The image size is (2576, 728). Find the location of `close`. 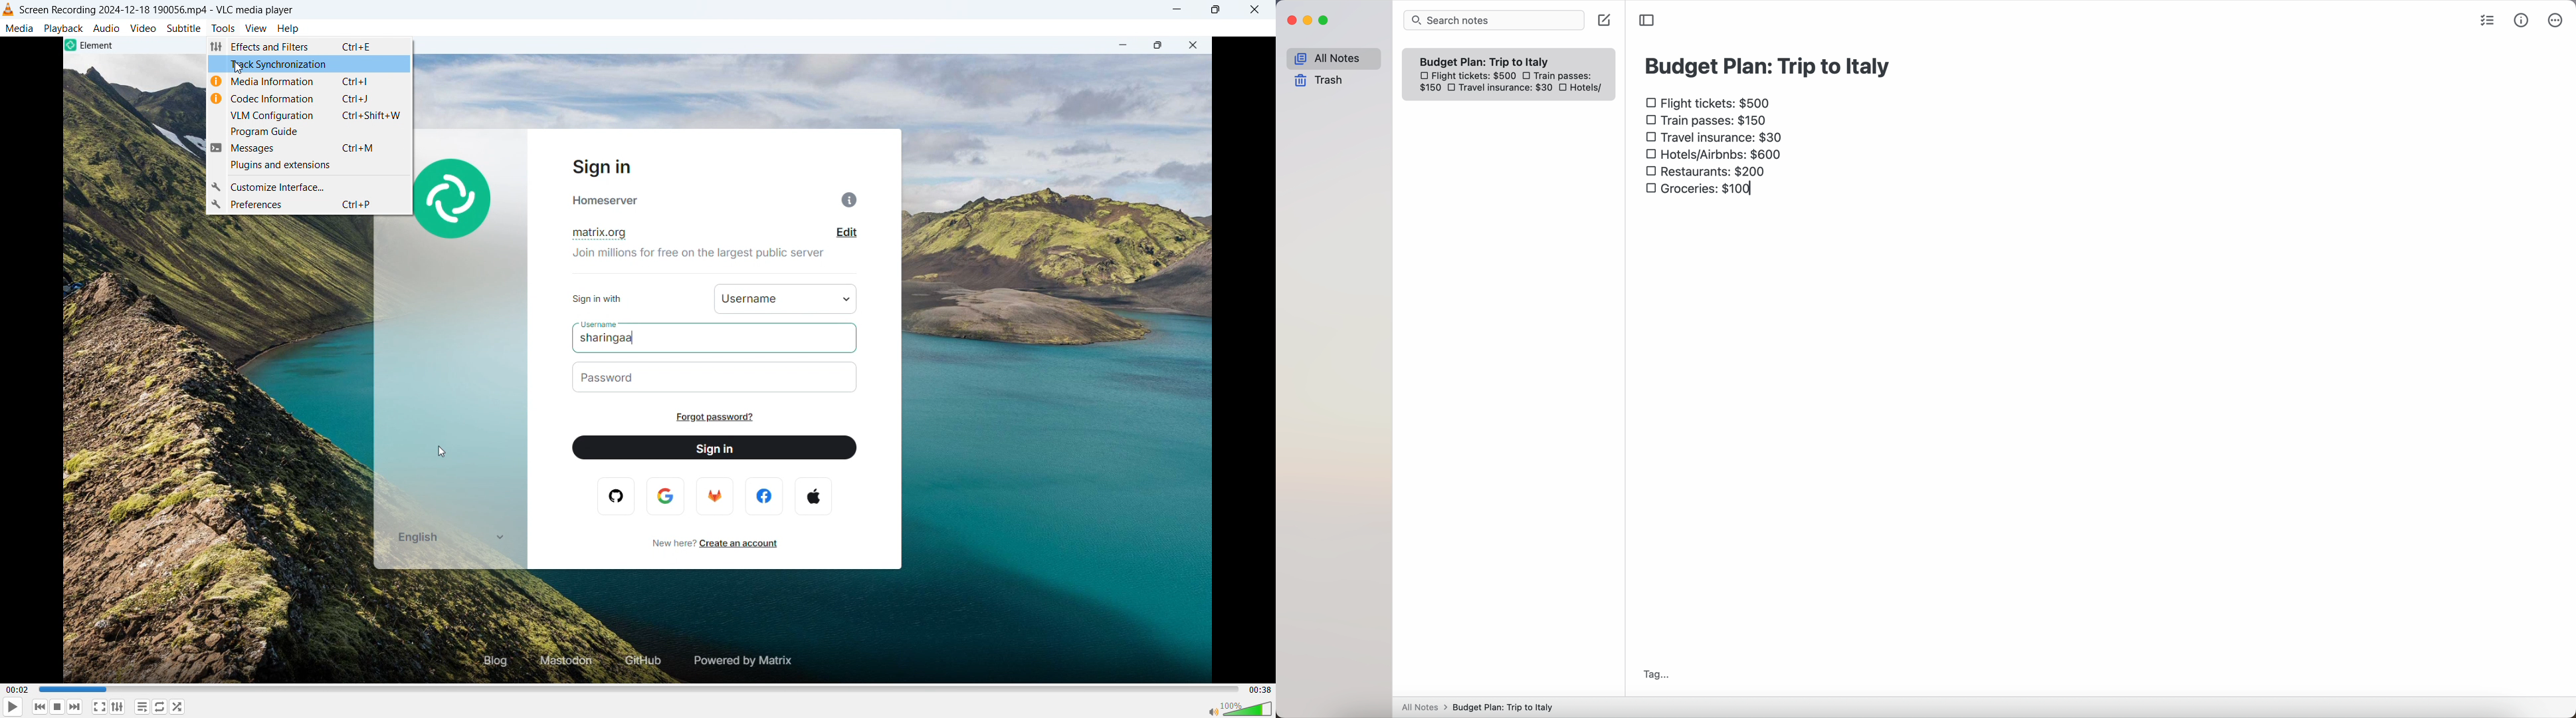

close is located at coordinates (1255, 10).